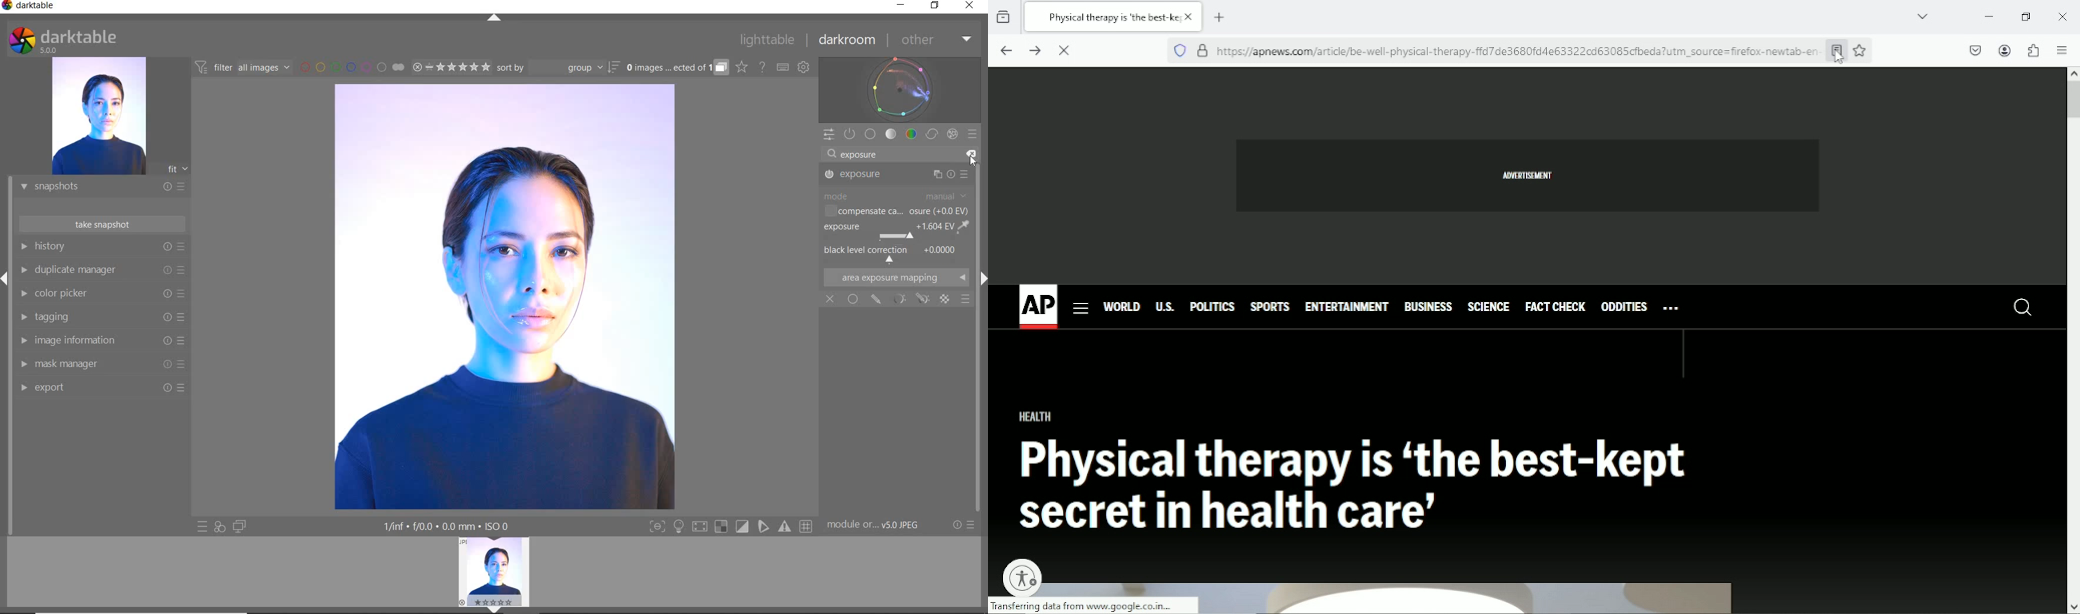 This screenshot has width=2100, height=616. What do you see at coordinates (2014, 308) in the screenshot?
I see `SEARCH` at bounding box center [2014, 308].